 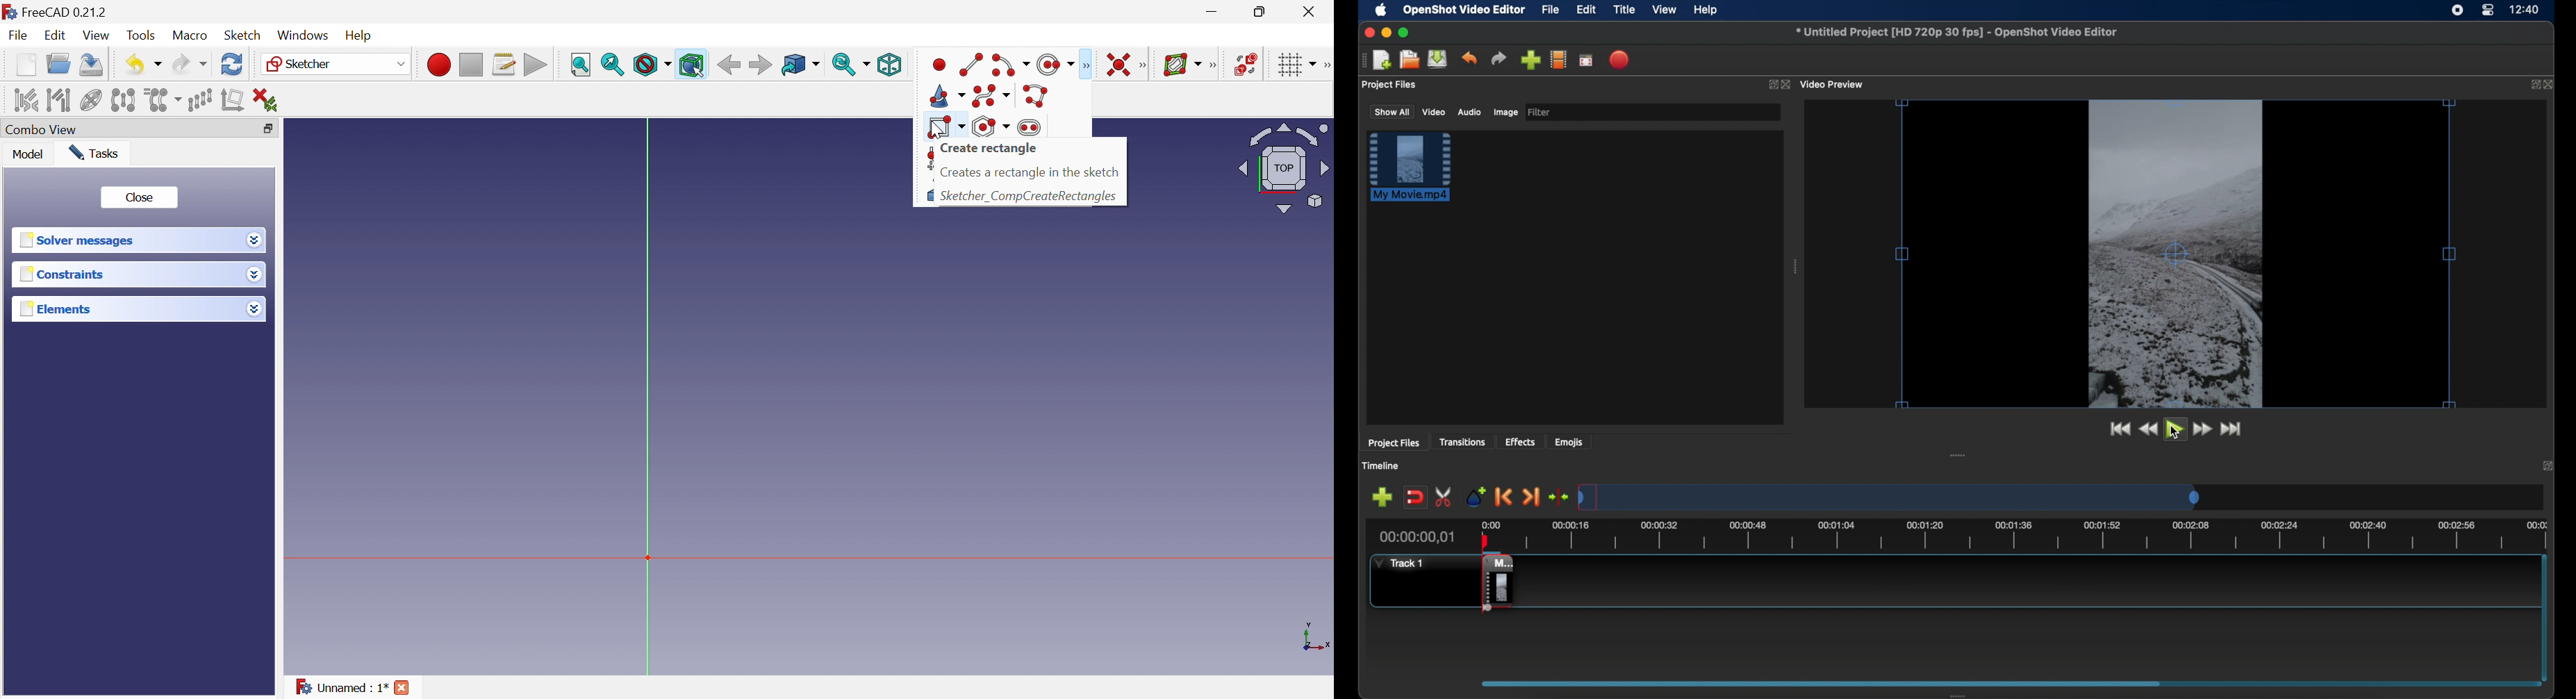 What do you see at coordinates (1621, 60) in the screenshot?
I see `export video` at bounding box center [1621, 60].